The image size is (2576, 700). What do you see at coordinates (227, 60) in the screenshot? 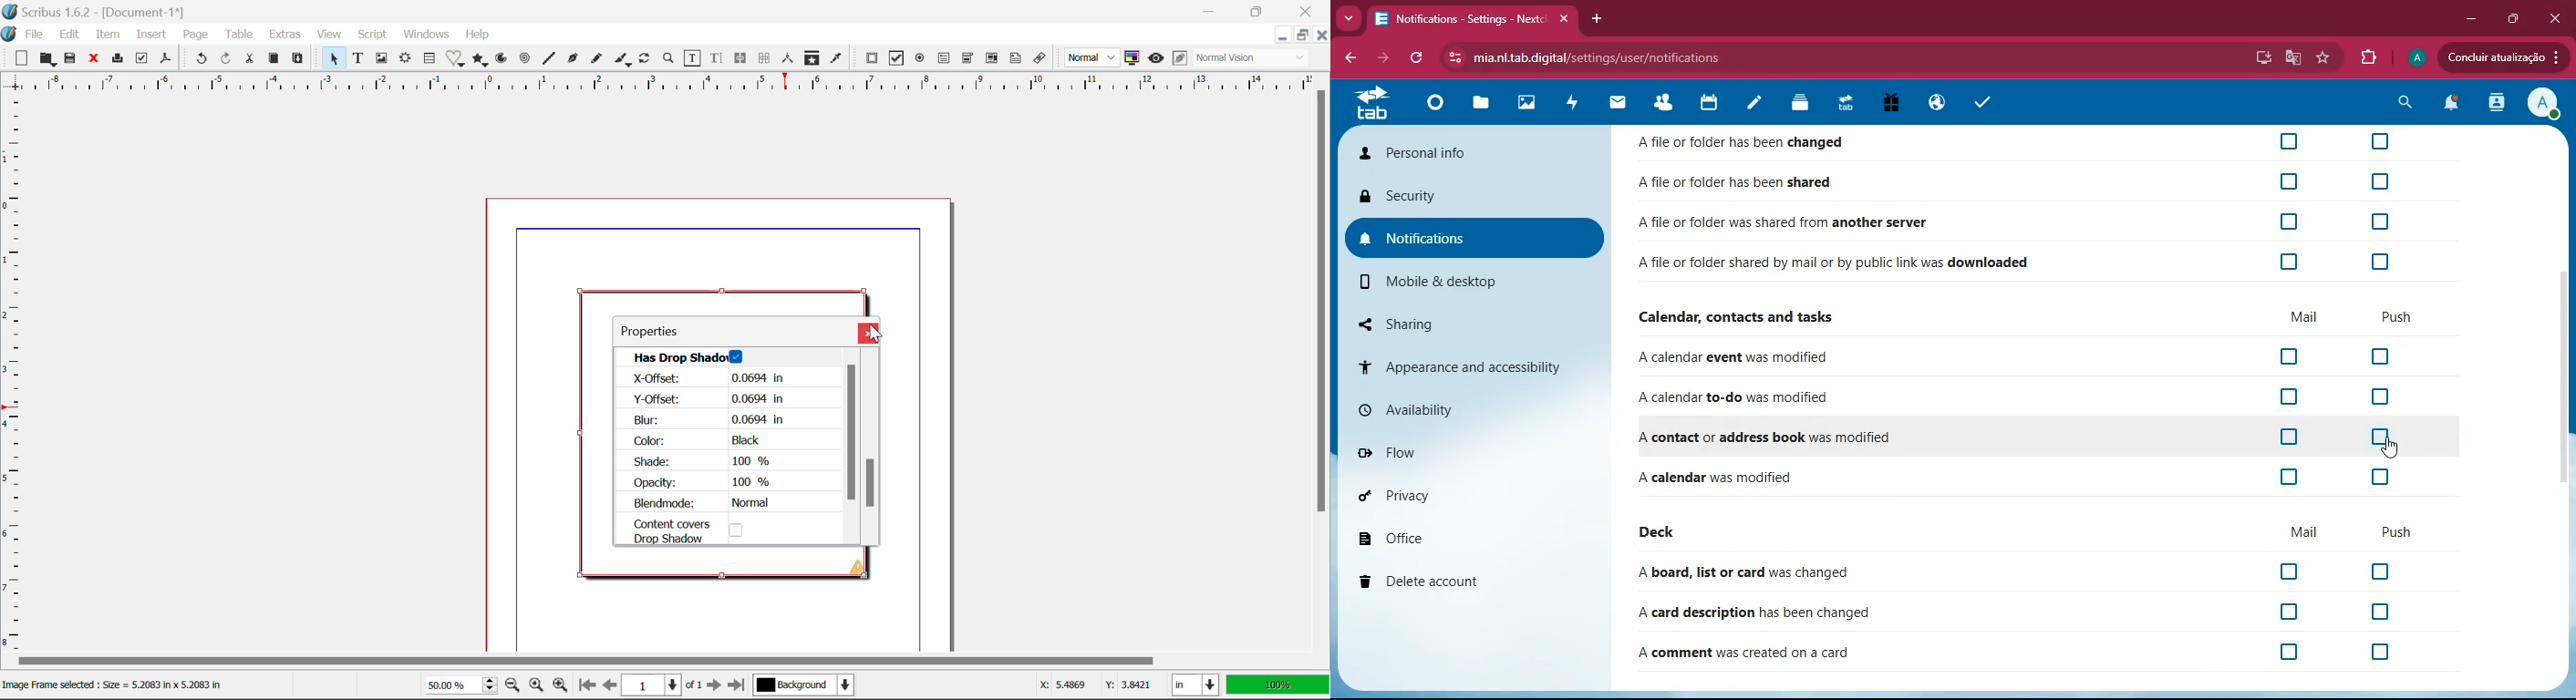
I see `Redo` at bounding box center [227, 60].